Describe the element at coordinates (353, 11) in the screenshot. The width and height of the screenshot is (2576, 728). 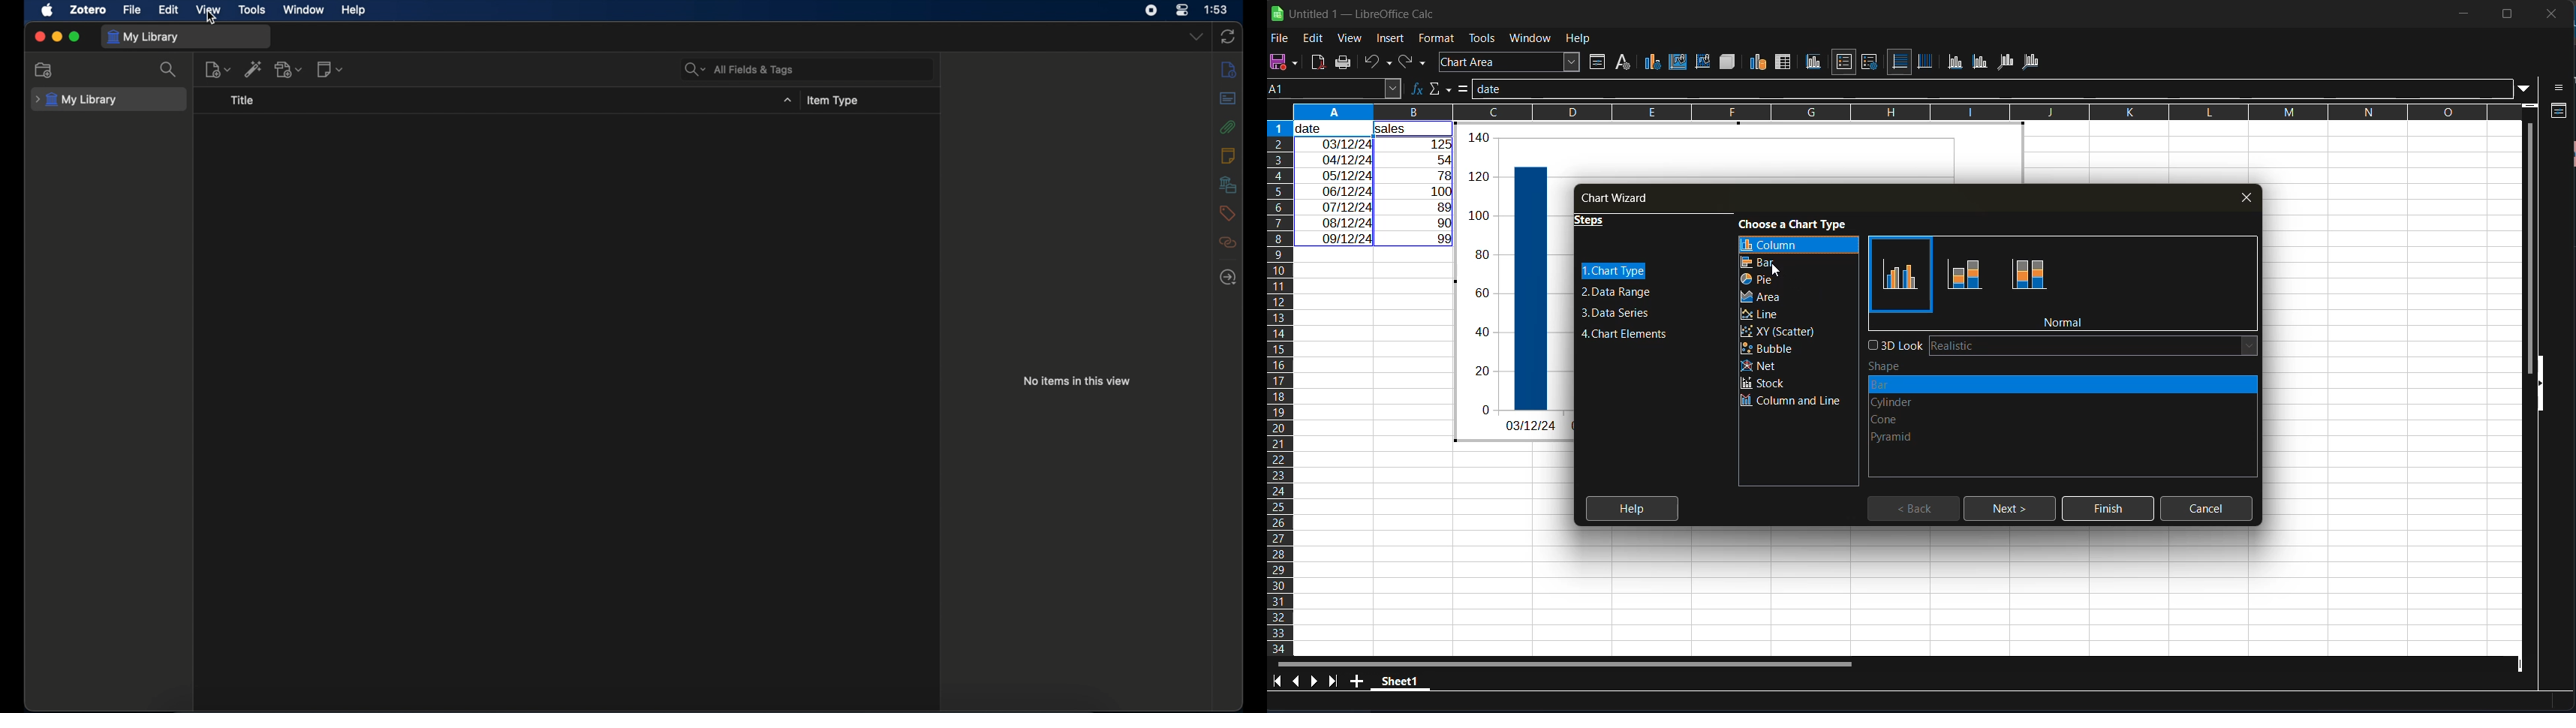
I see `help` at that location.